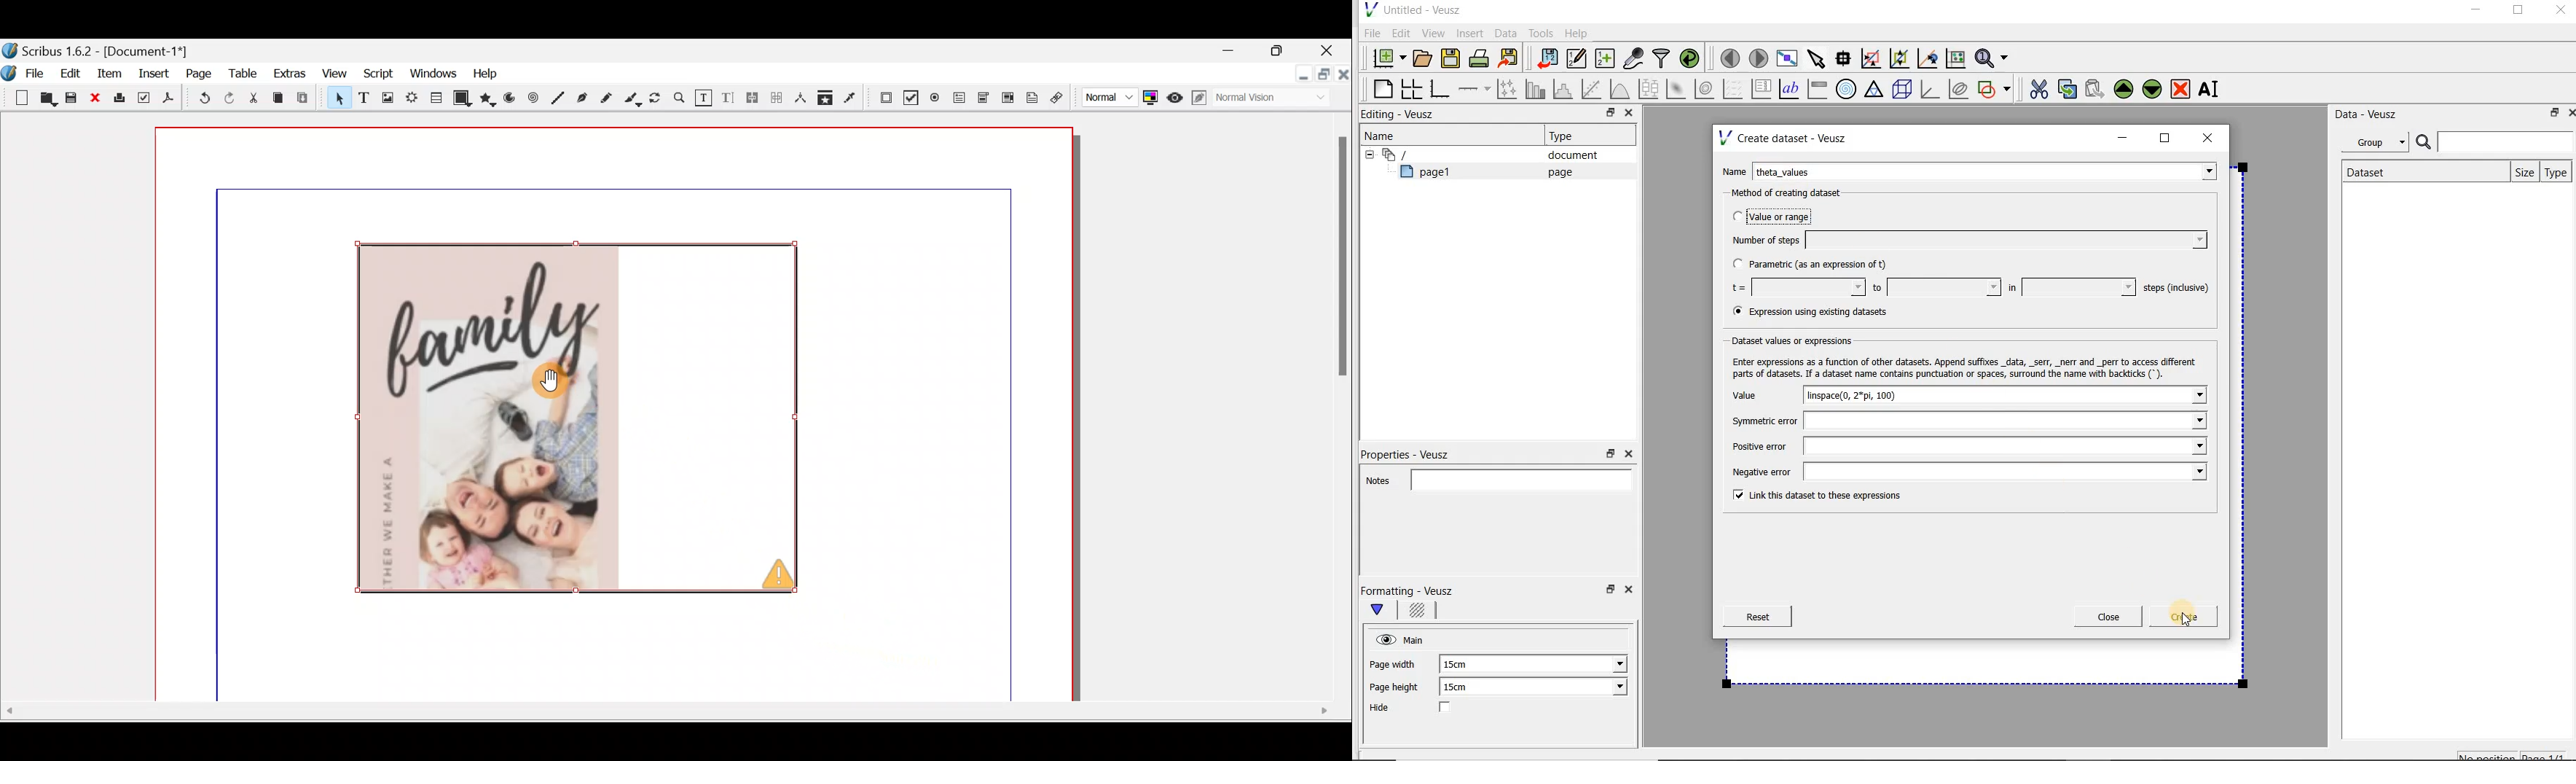 The width and height of the screenshot is (2576, 784). Describe the element at coordinates (11, 73) in the screenshot. I see `Logo` at that location.